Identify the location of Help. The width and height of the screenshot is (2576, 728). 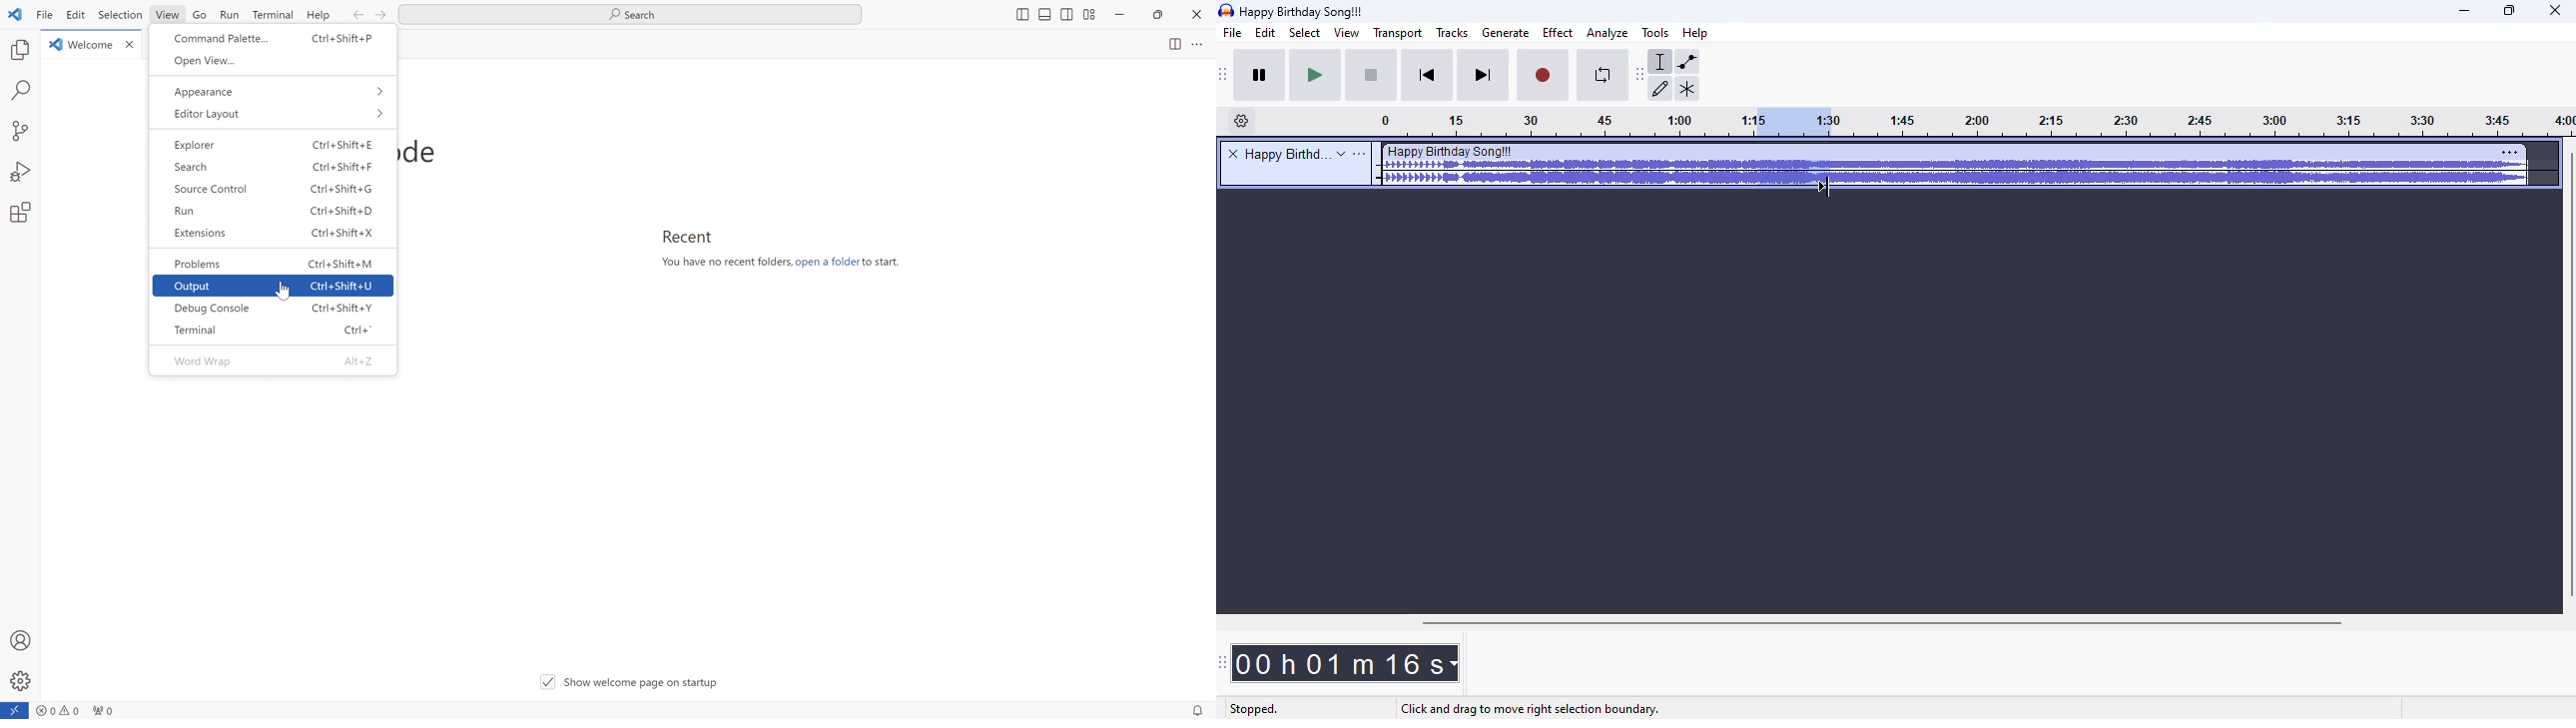
(317, 17).